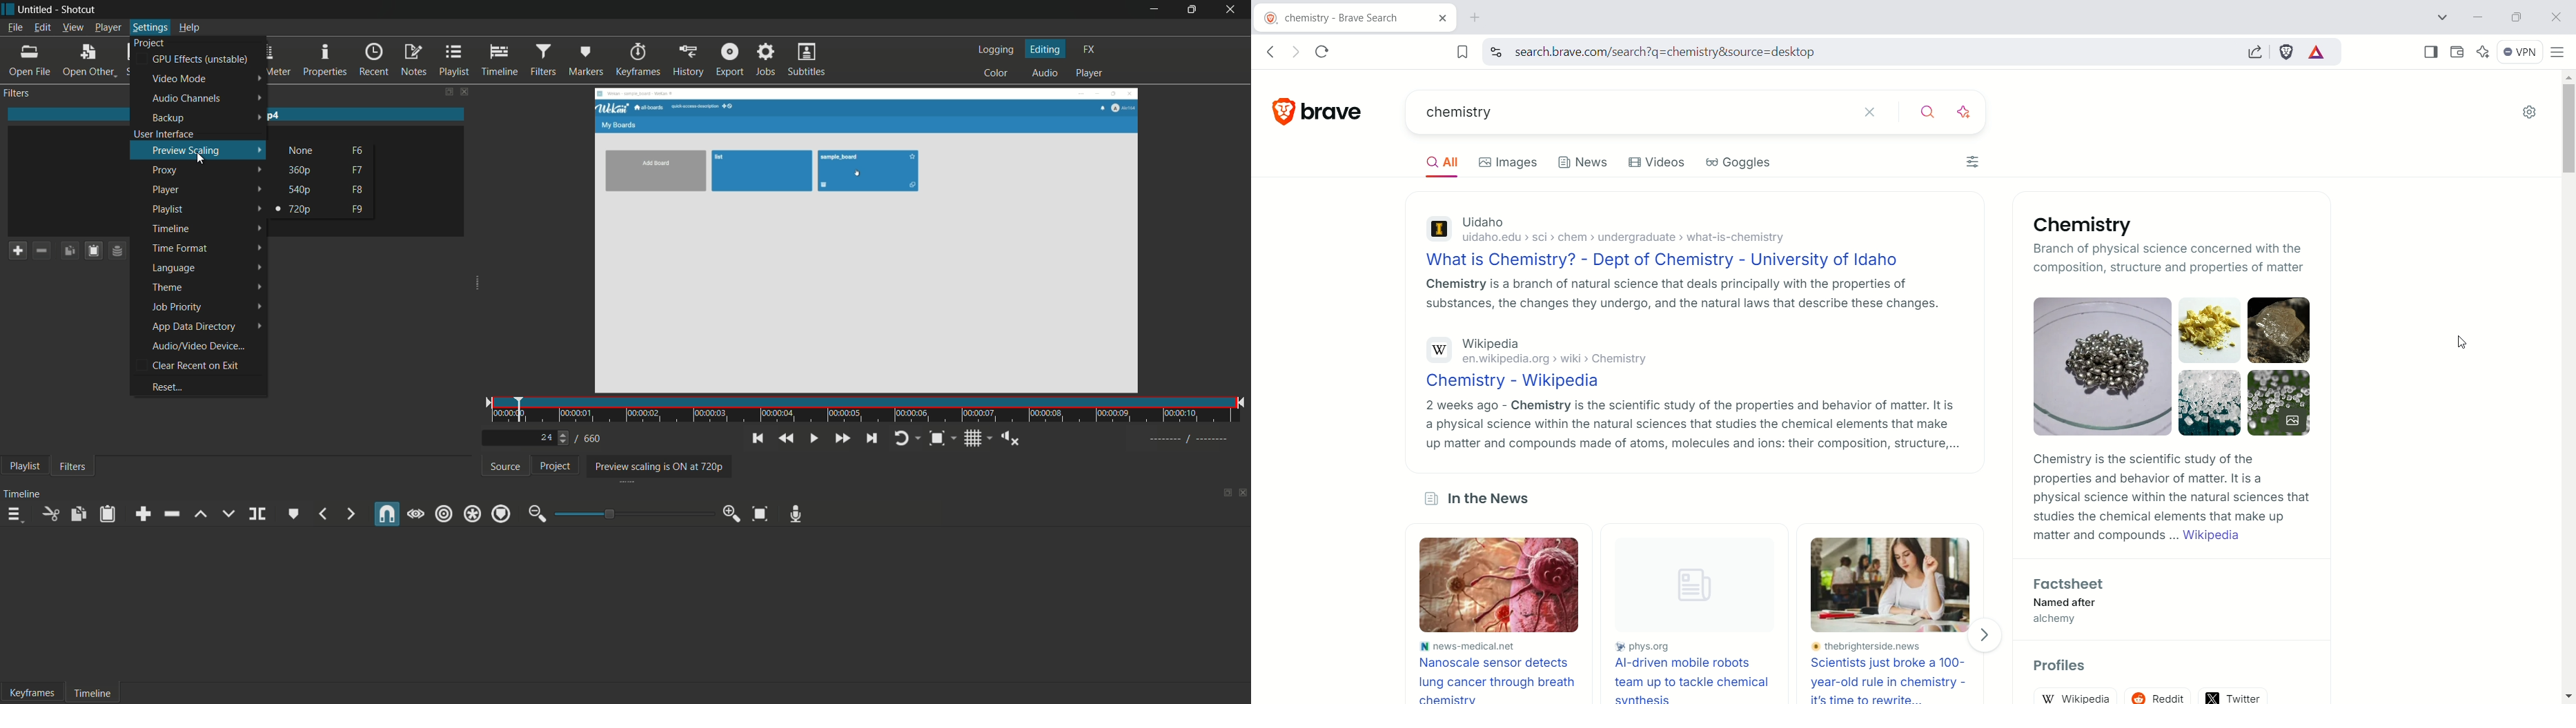 The width and height of the screenshot is (2576, 728). What do you see at coordinates (443, 514) in the screenshot?
I see `ripple` at bounding box center [443, 514].